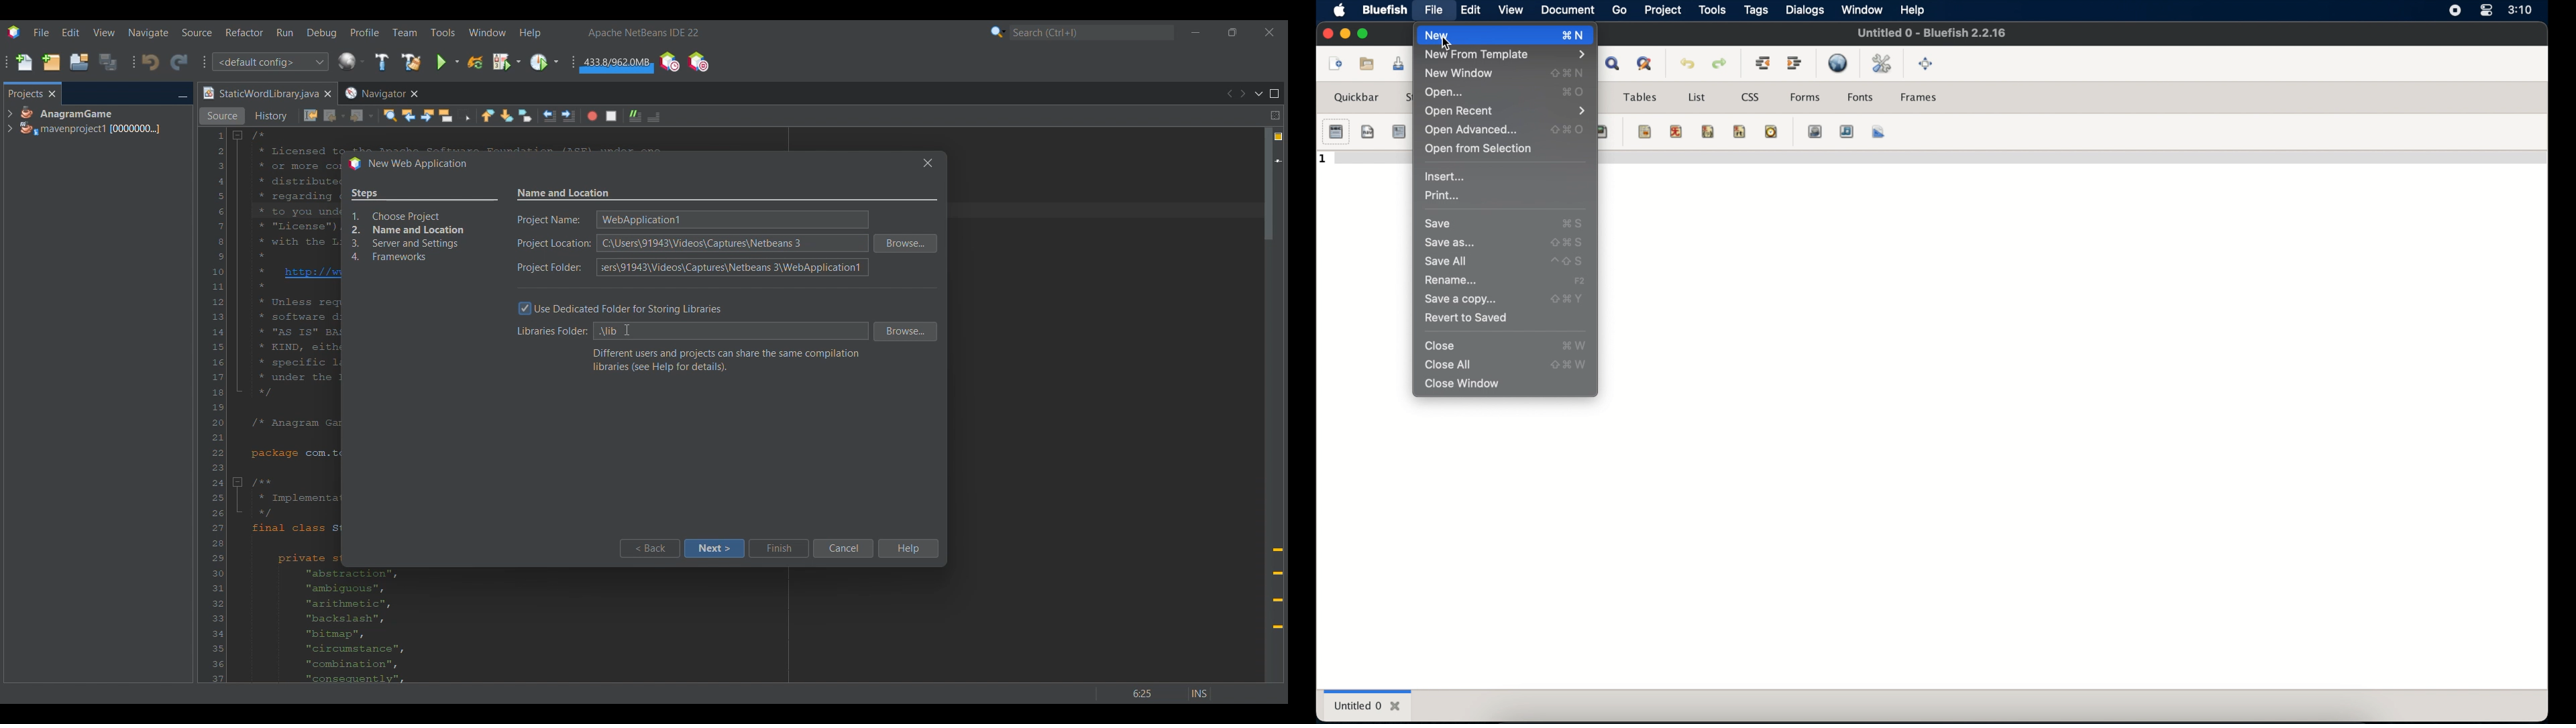 Image resolution: width=2576 pixels, height=728 pixels. What do you see at coordinates (411, 62) in the screenshot?
I see `Clean and build main project` at bounding box center [411, 62].